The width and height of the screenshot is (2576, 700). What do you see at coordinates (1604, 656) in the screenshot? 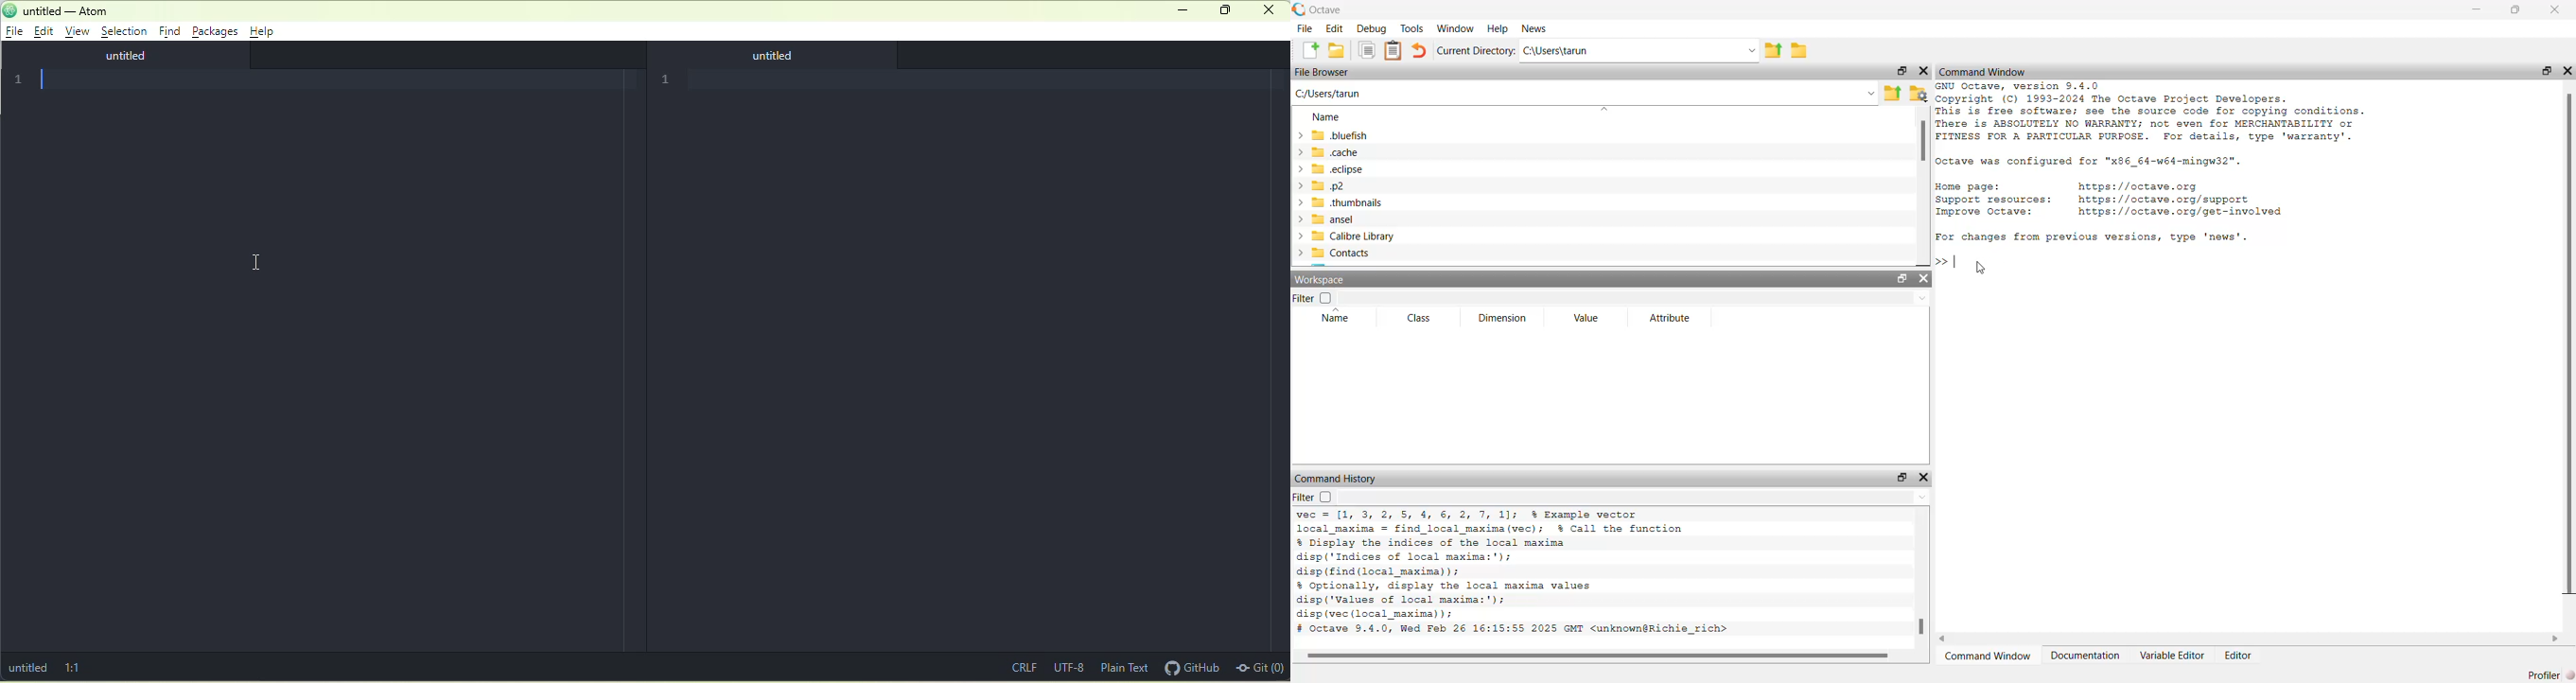
I see `horizontal scroll bar` at bounding box center [1604, 656].